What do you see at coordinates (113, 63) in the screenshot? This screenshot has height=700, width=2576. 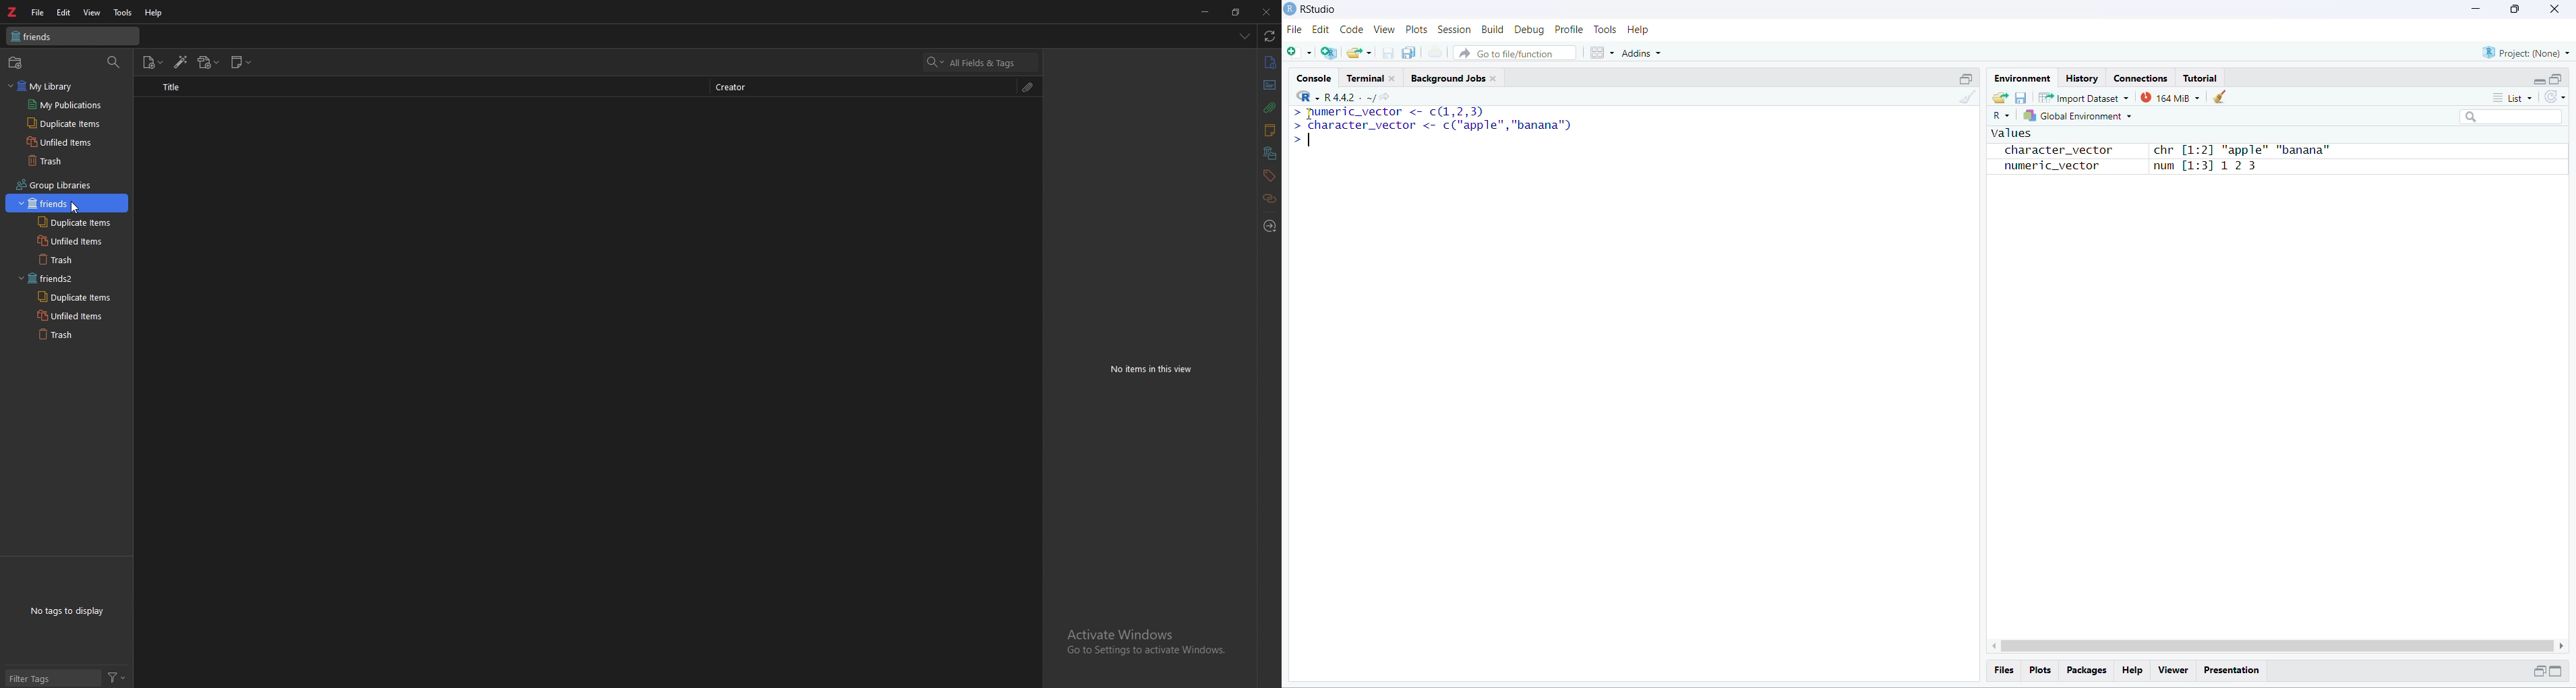 I see `filter items` at bounding box center [113, 63].